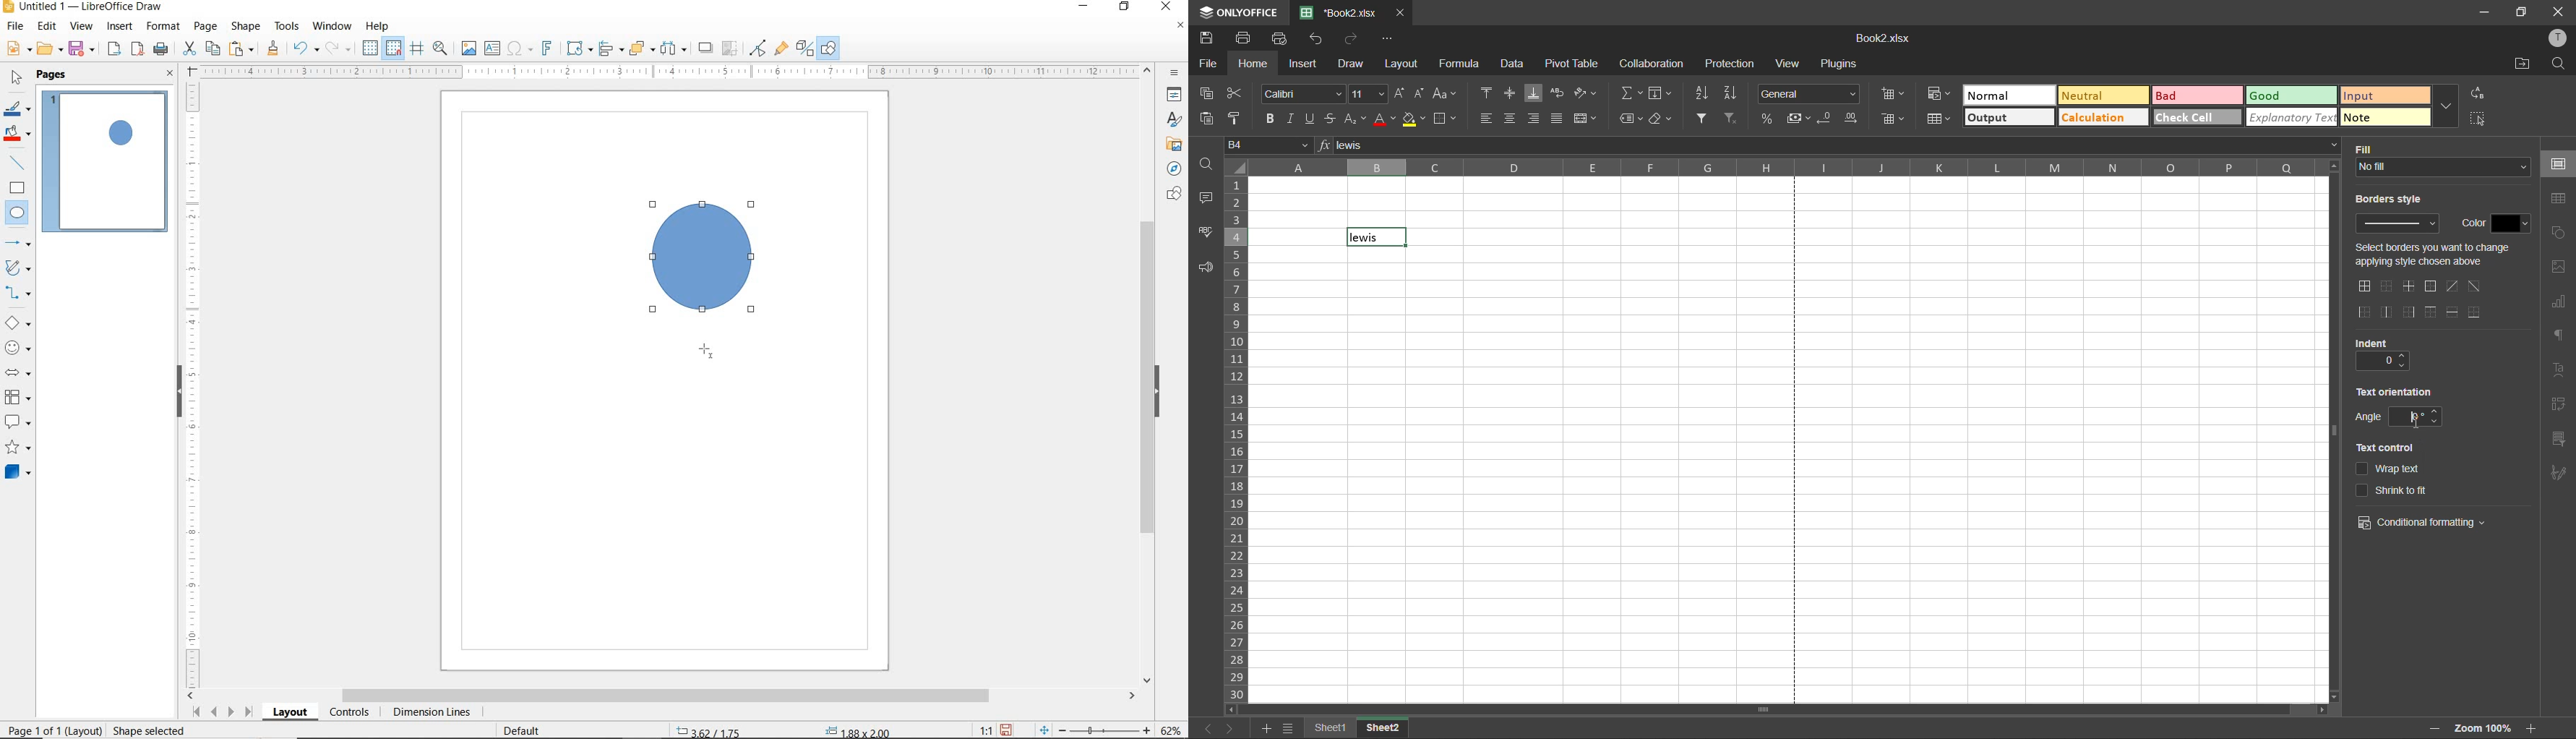  I want to click on LAYOUT, so click(289, 714).